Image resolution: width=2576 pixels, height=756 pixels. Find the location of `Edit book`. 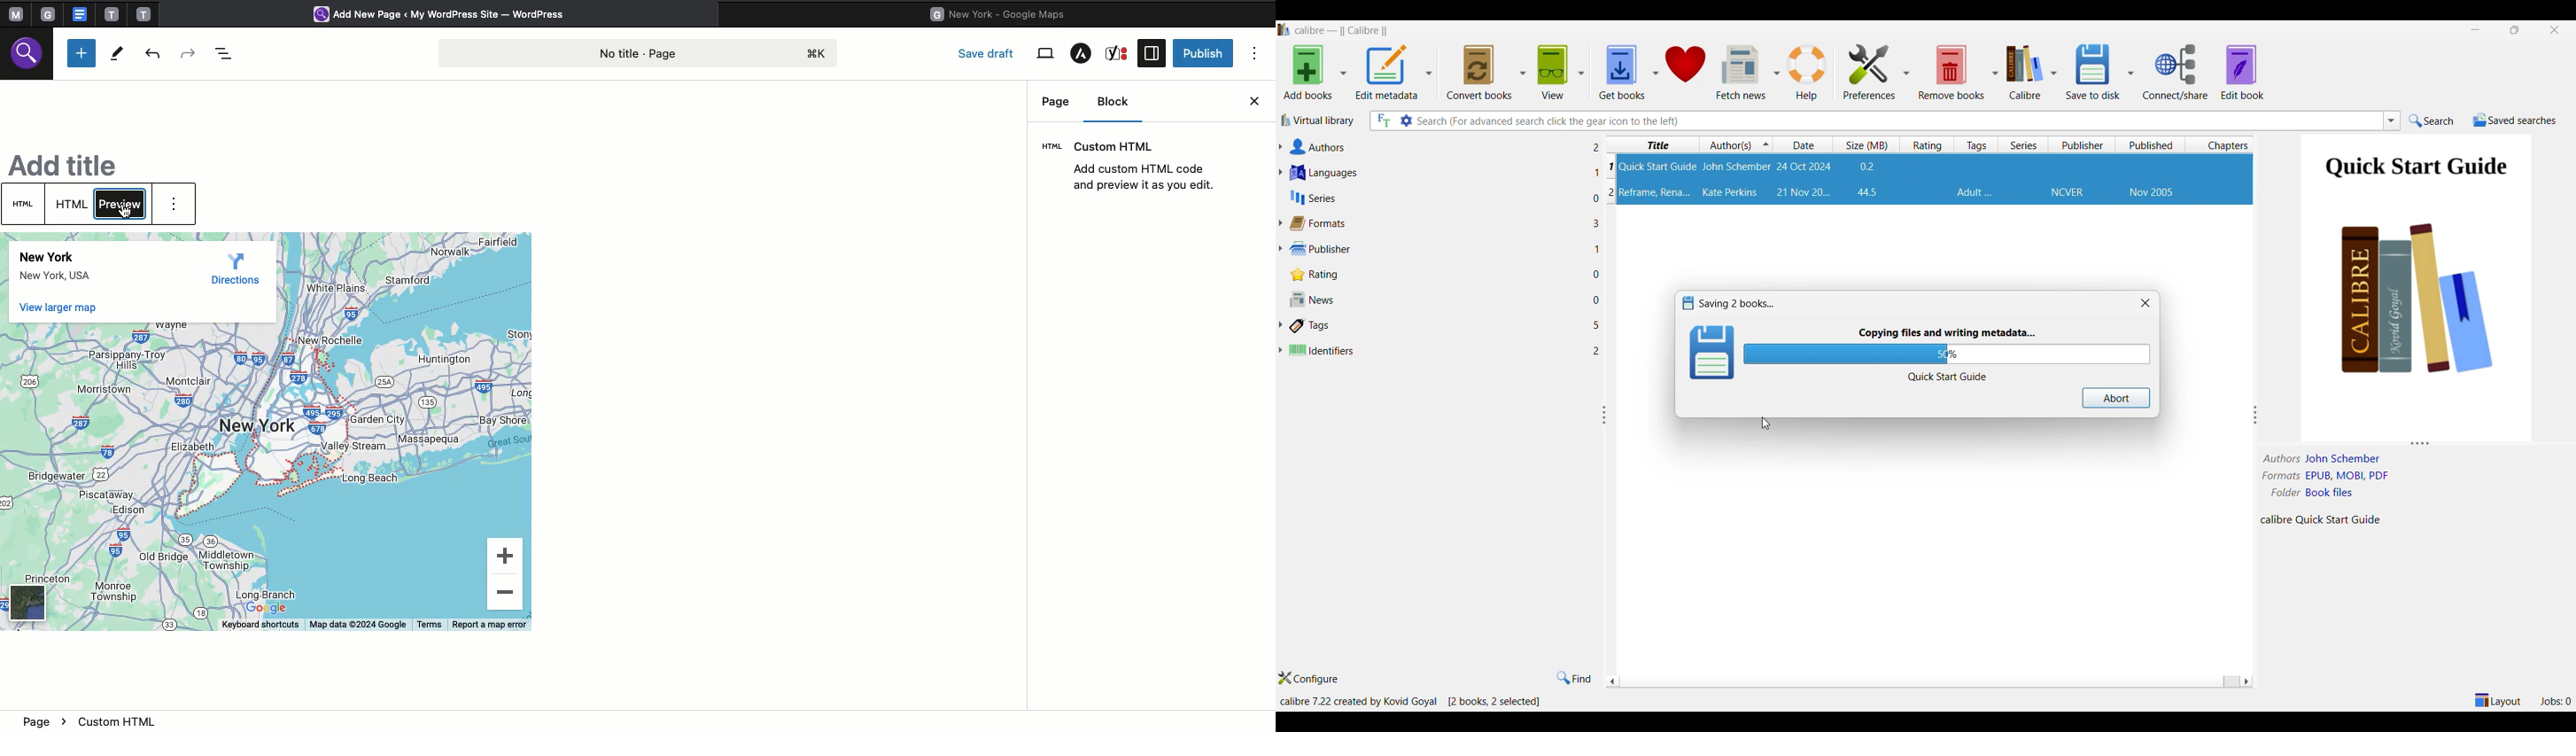

Edit book is located at coordinates (2243, 72).